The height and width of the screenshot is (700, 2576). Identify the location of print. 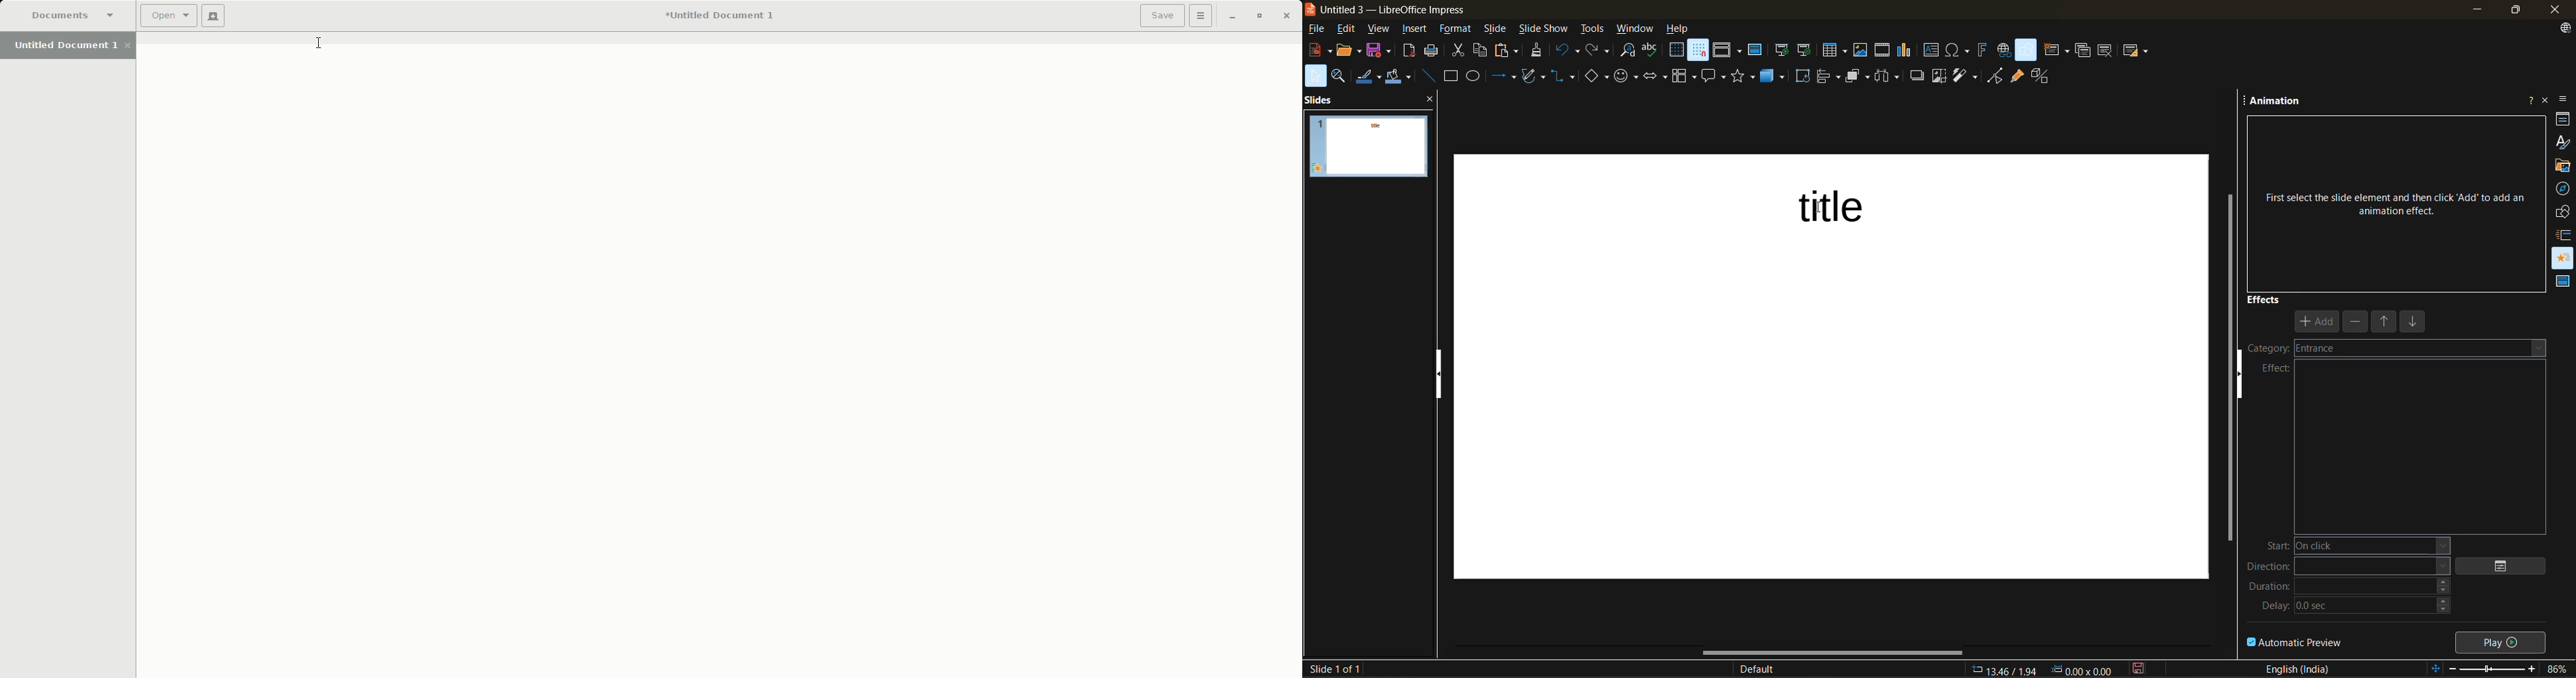
(1436, 50).